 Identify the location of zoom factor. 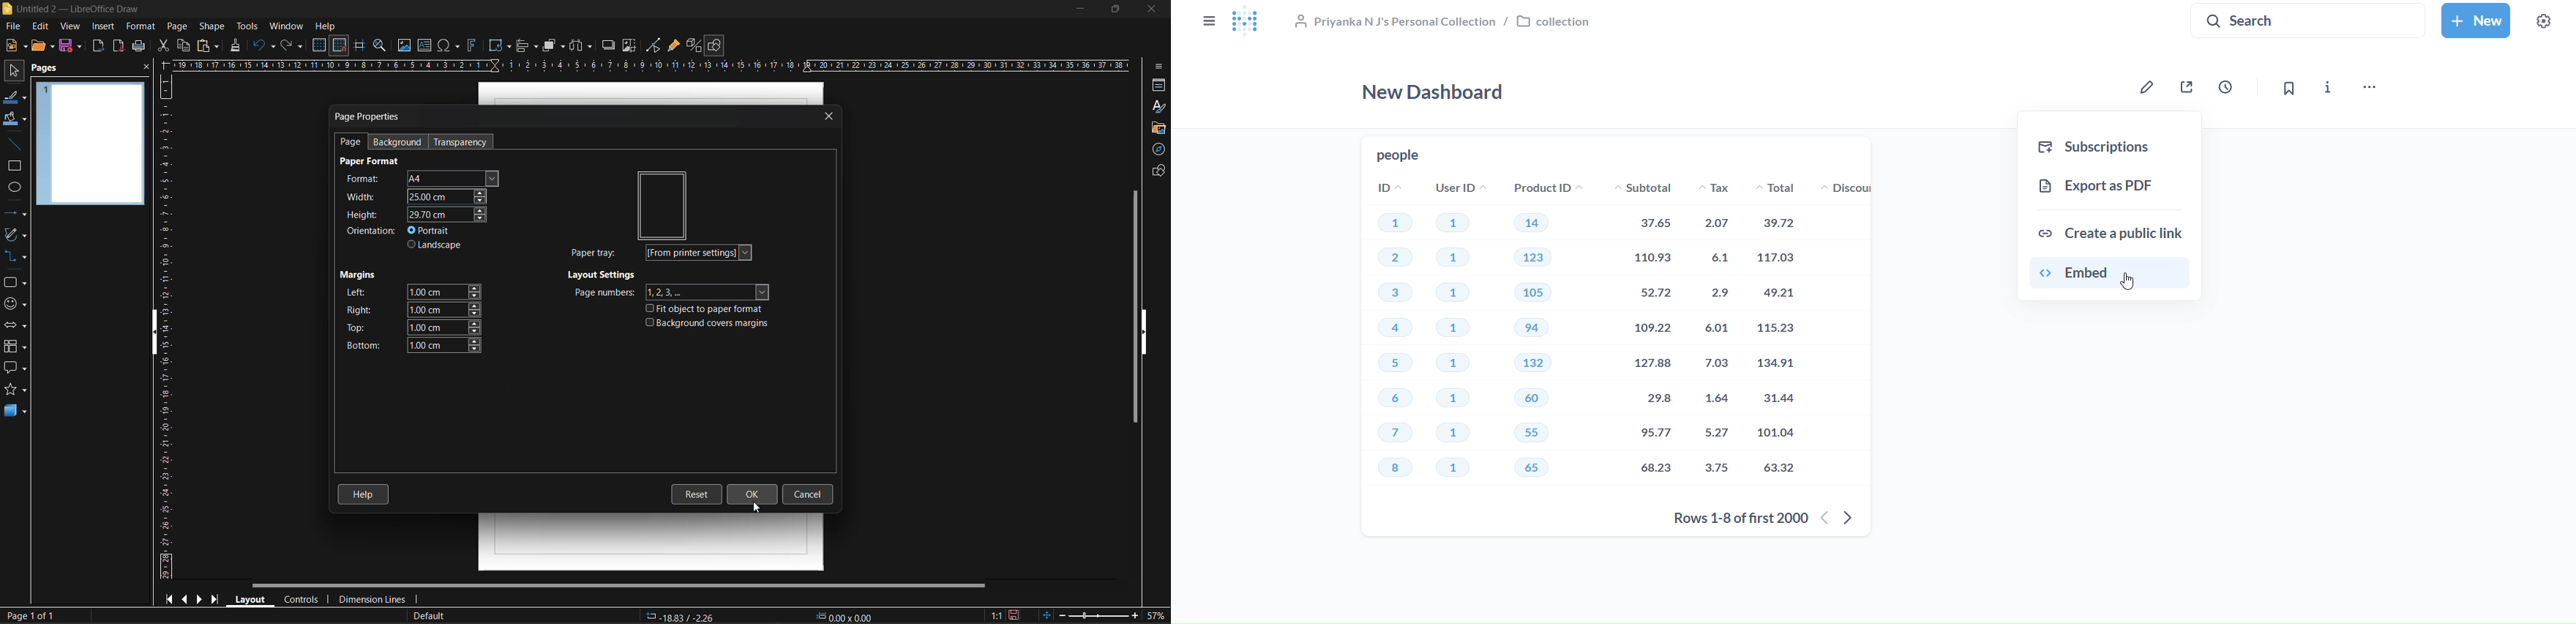
(1156, 616).